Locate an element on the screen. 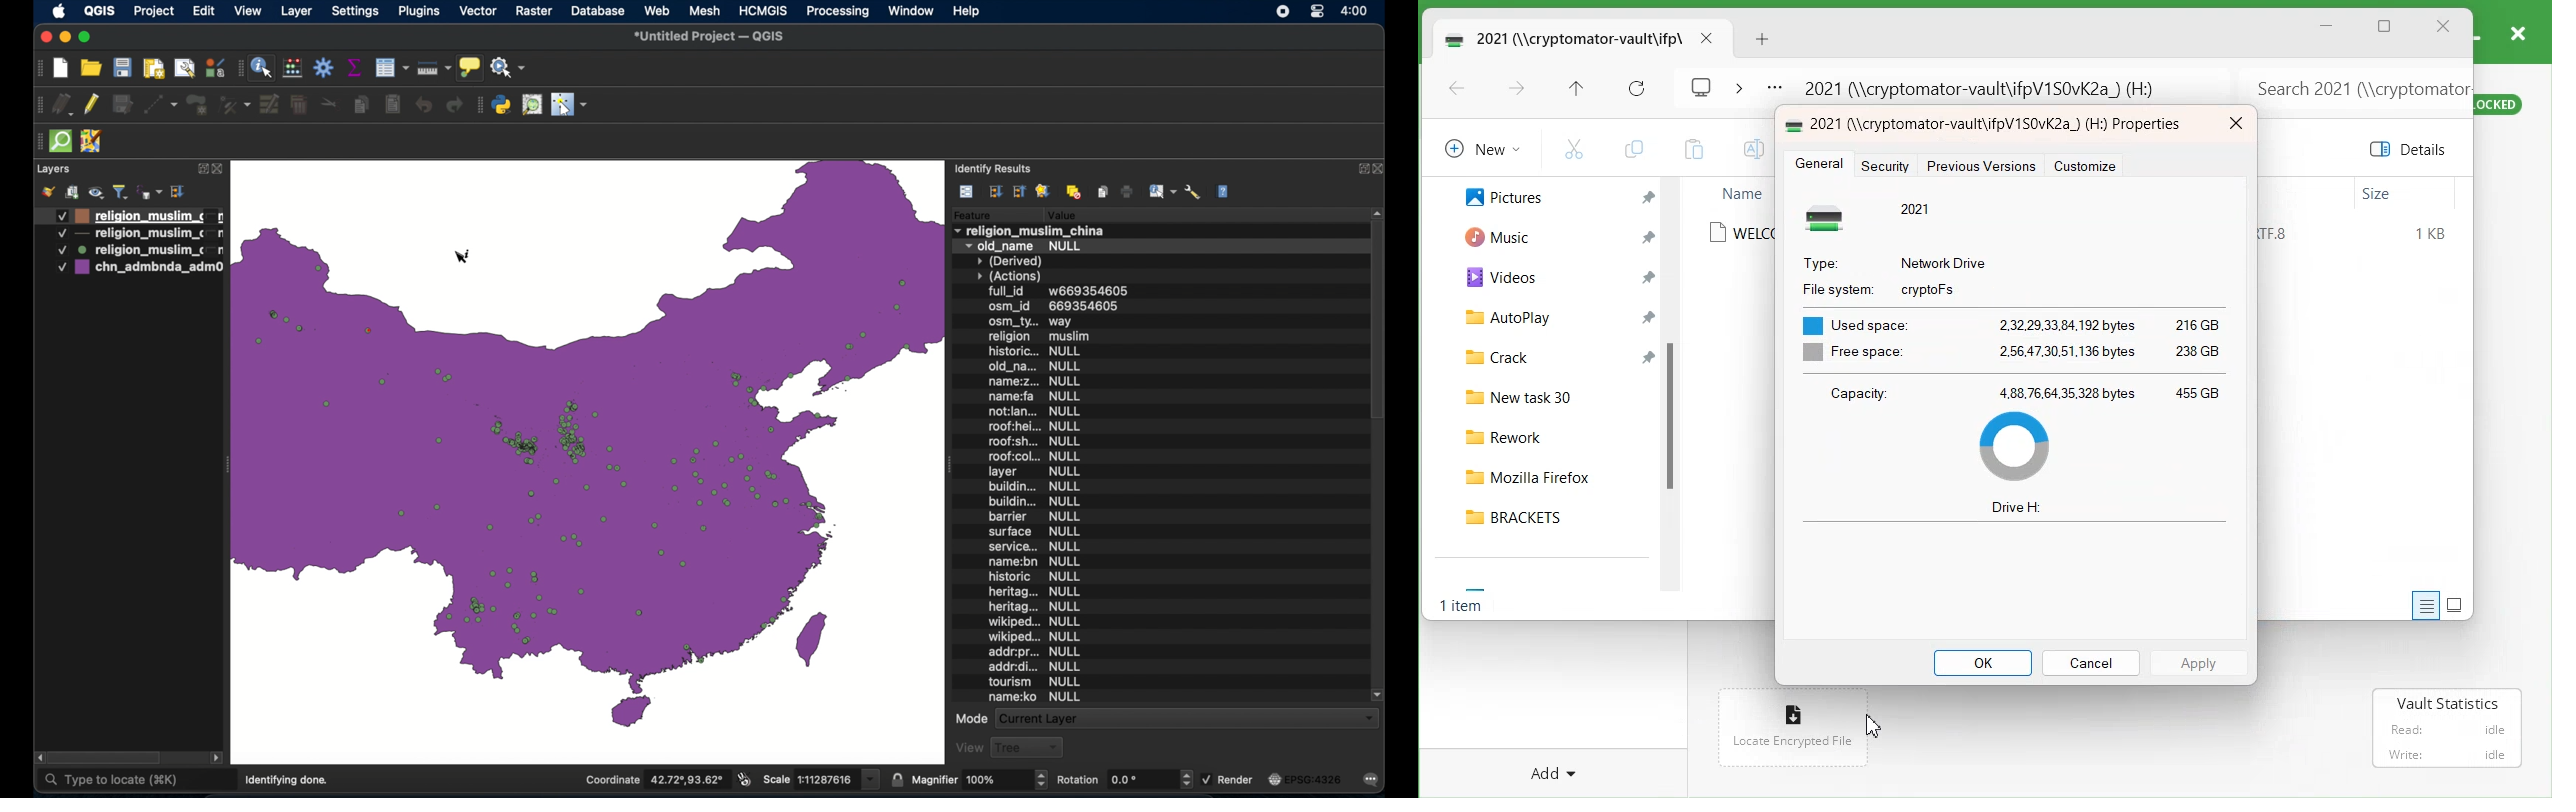 The width and height of the screenshot is (2576, 812). identify results is located at coordinates (995, 168).